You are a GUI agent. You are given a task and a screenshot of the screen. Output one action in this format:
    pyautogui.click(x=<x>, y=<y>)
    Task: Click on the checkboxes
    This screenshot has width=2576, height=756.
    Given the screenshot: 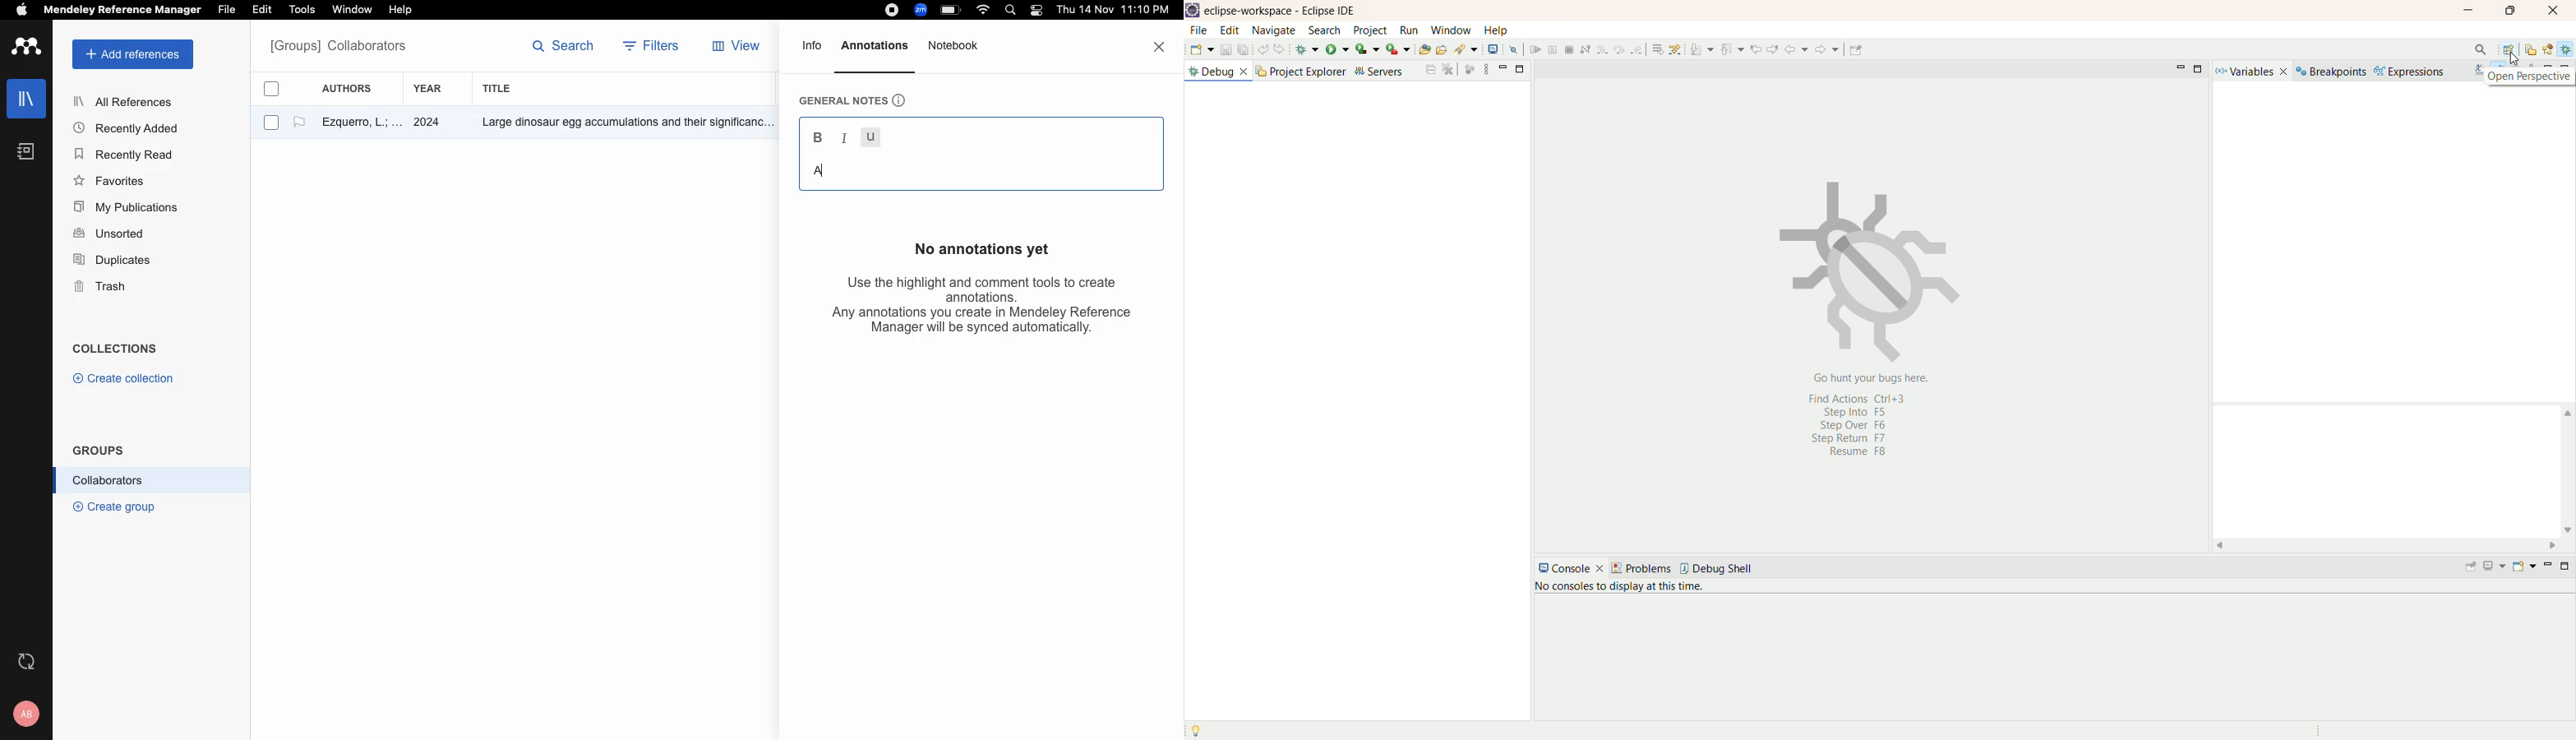 What is the action you would take?
    pyautogui.click(x=265, y=109)
    